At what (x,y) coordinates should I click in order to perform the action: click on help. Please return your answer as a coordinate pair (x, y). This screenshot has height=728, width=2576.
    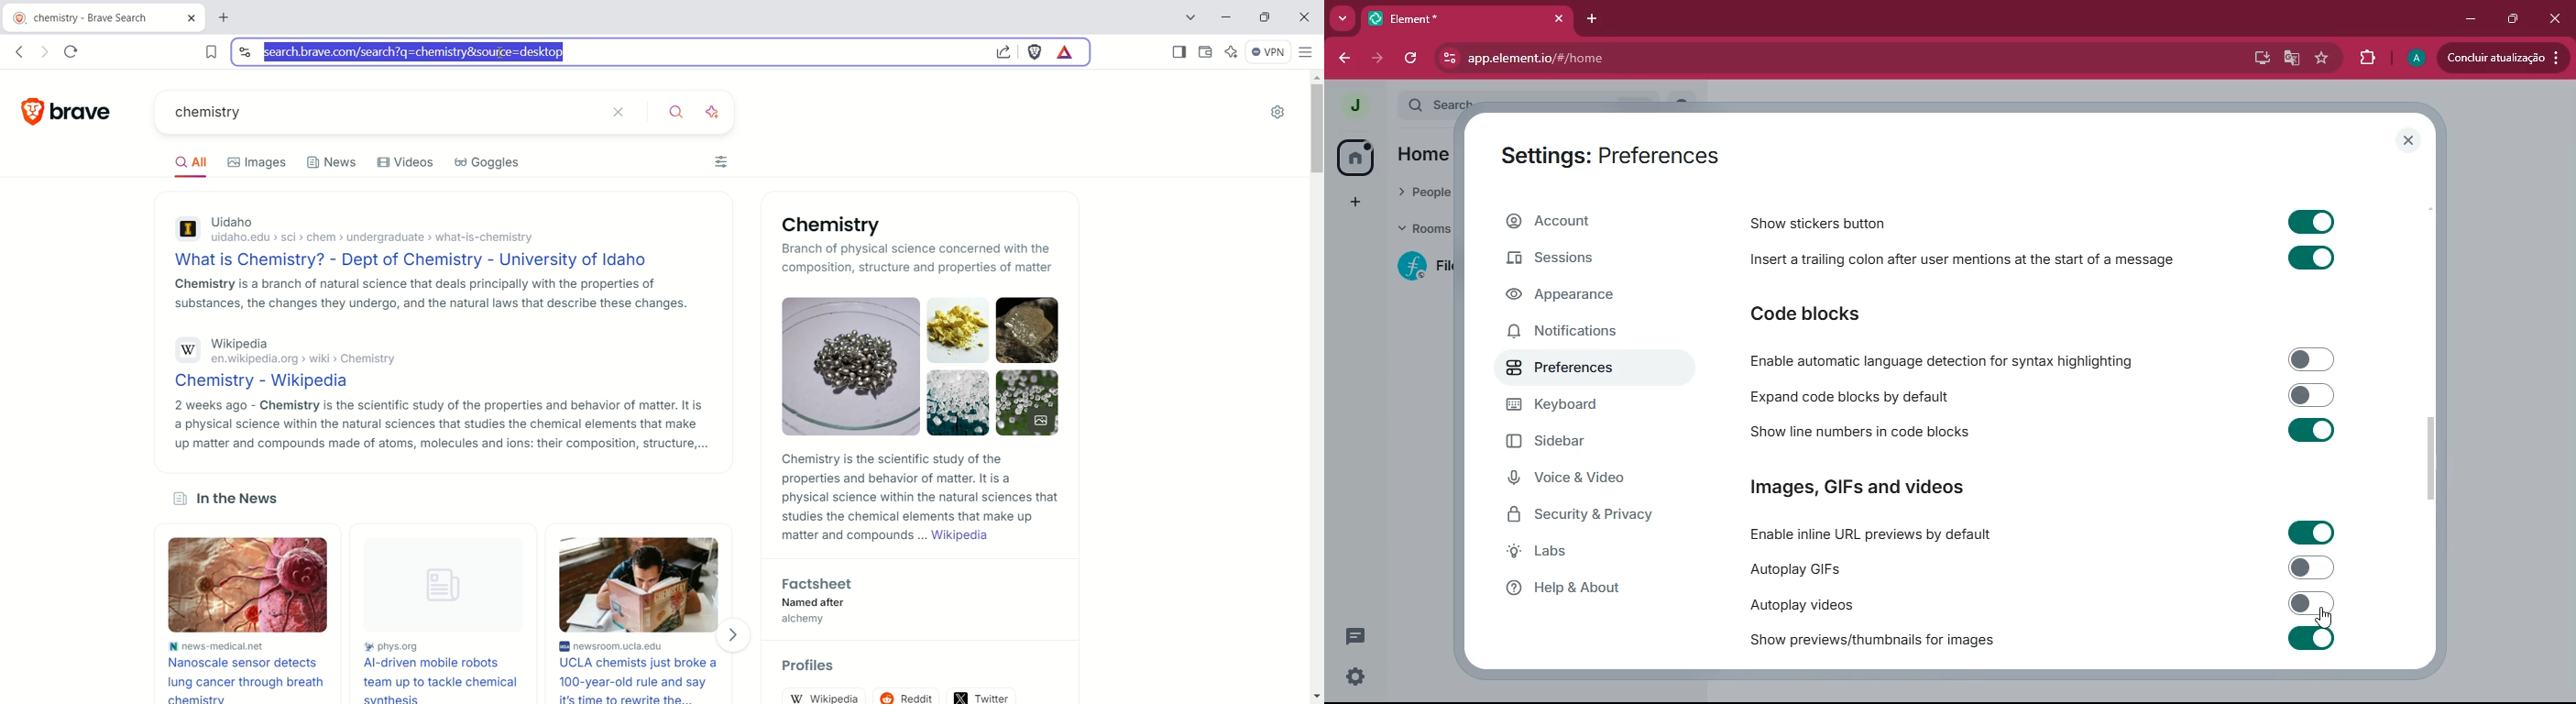
    Looking at the image, I should click on (1590, 593).